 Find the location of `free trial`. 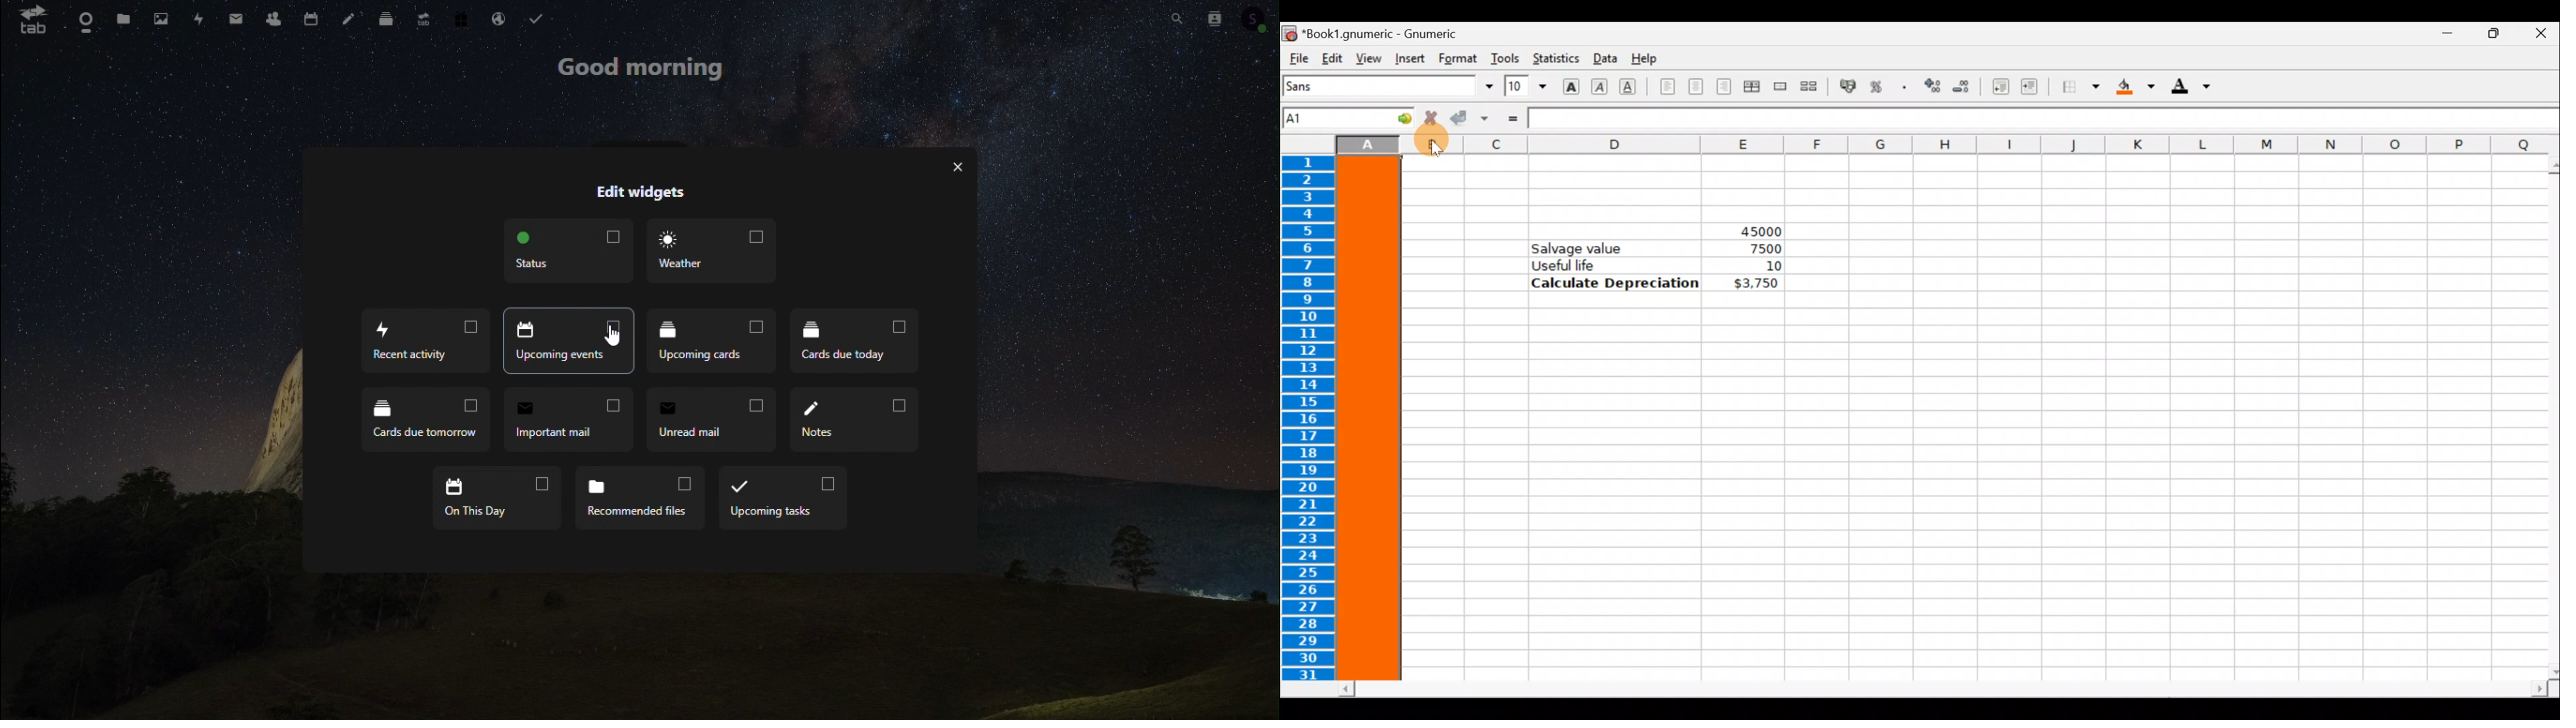

free trial is located at coordinates (461, 17).